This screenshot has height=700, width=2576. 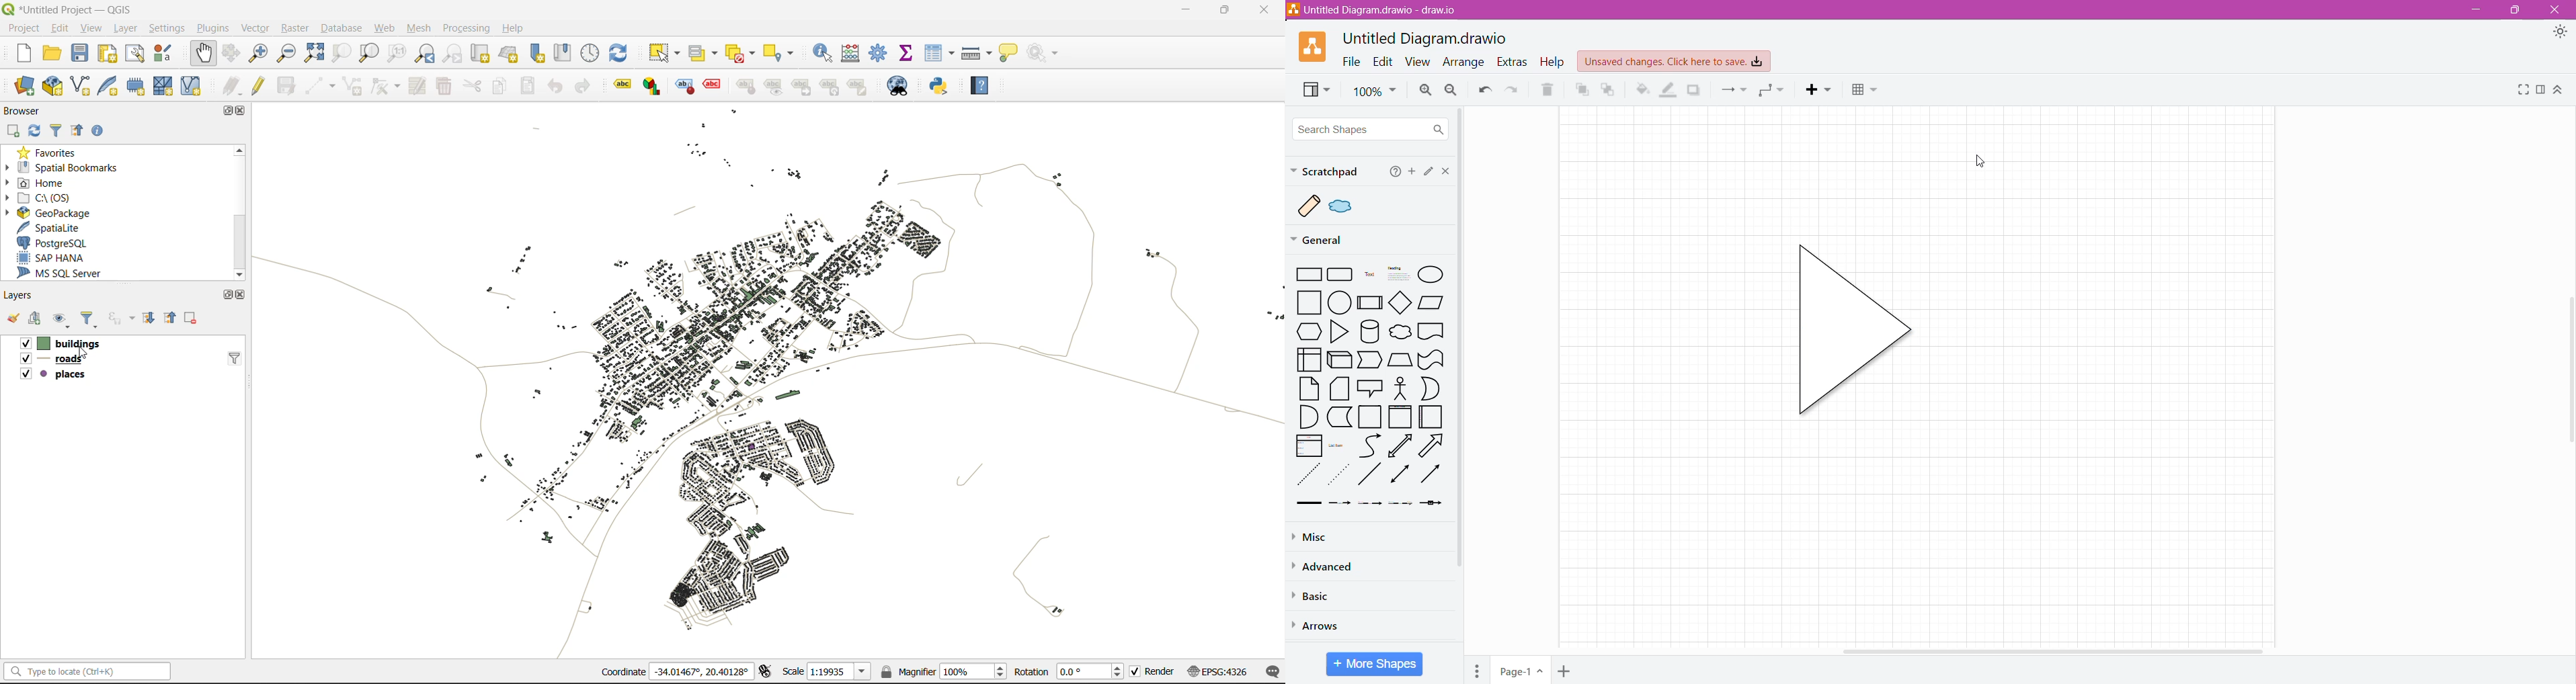 I want to click on Expand/Collapse, so click(x=2559, y=89).